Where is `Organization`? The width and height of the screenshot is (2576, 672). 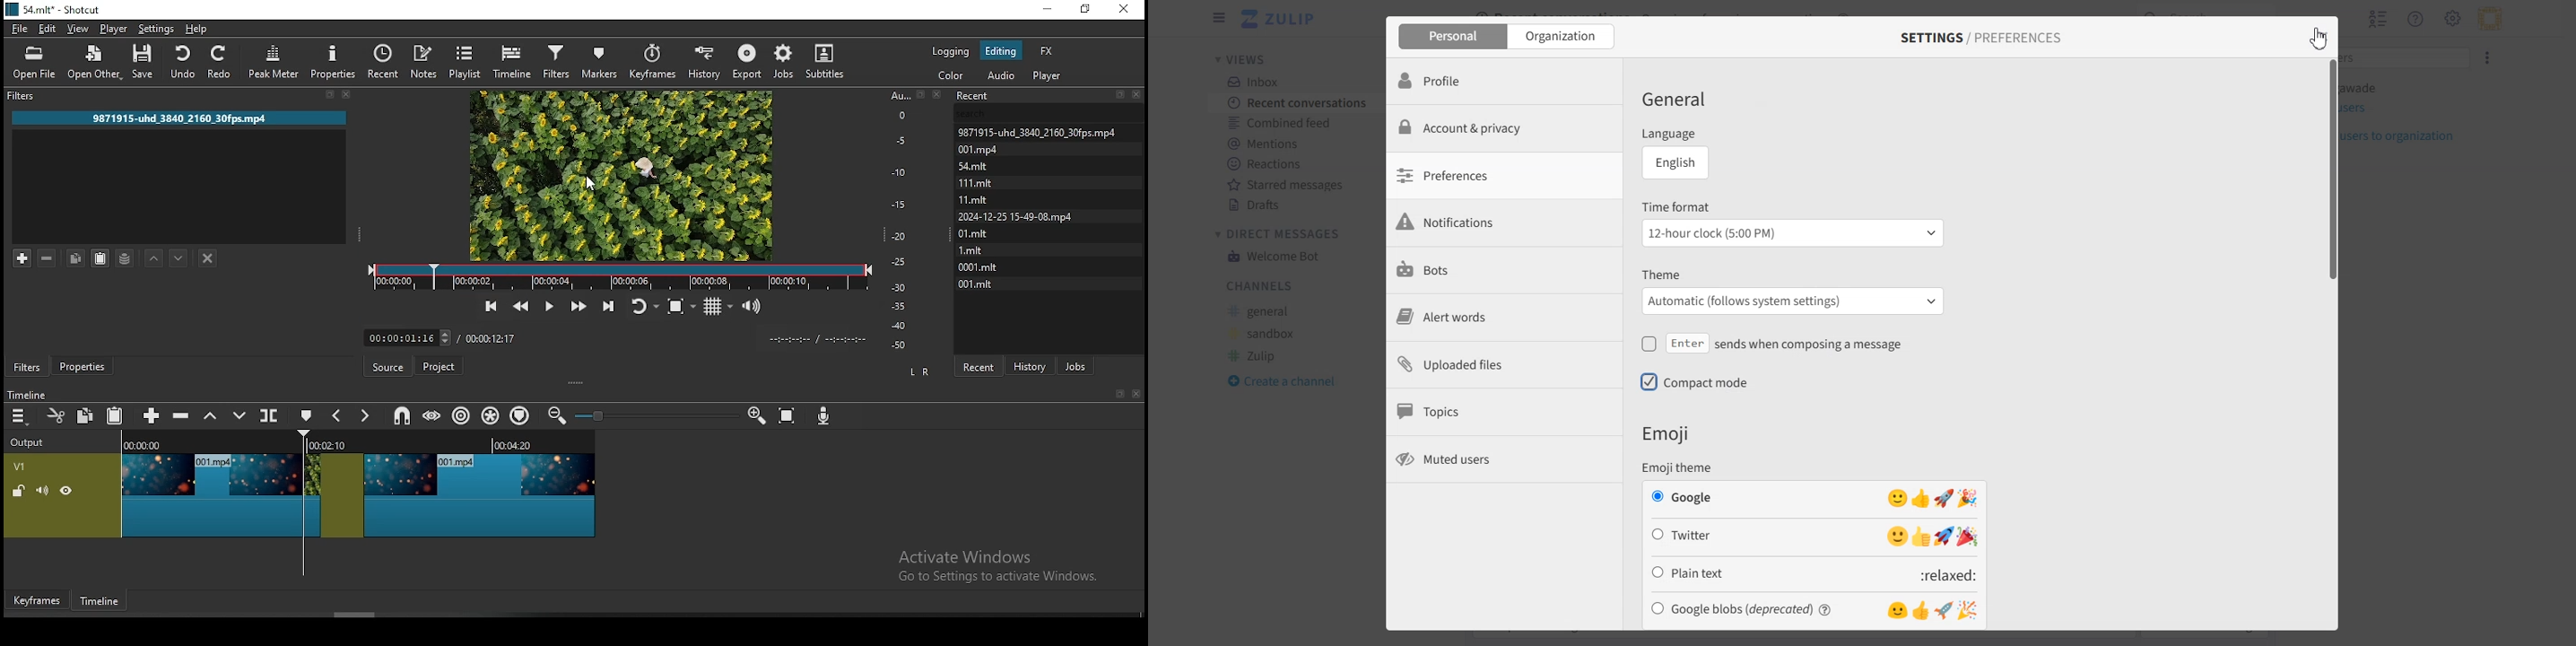
Organization is located at coordinates (1563, 38).